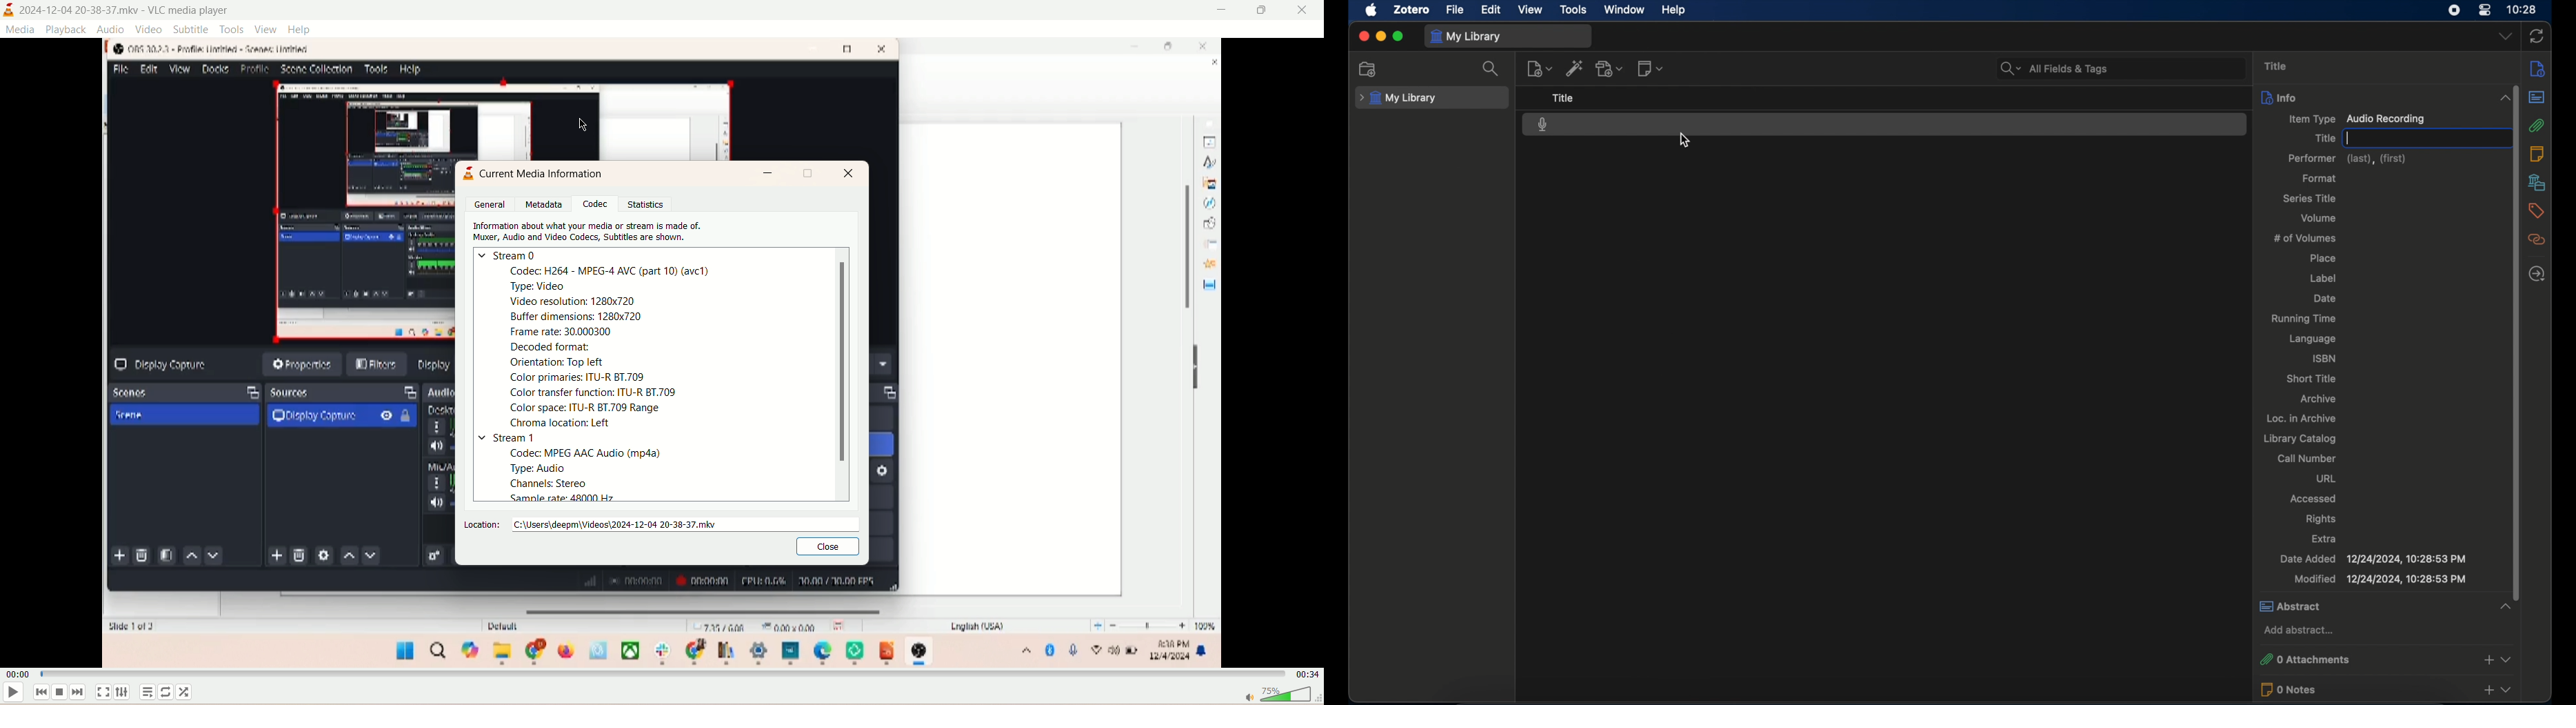 This screenshot has width=2576, height=728. I want to click on date, so click(2325, 298).